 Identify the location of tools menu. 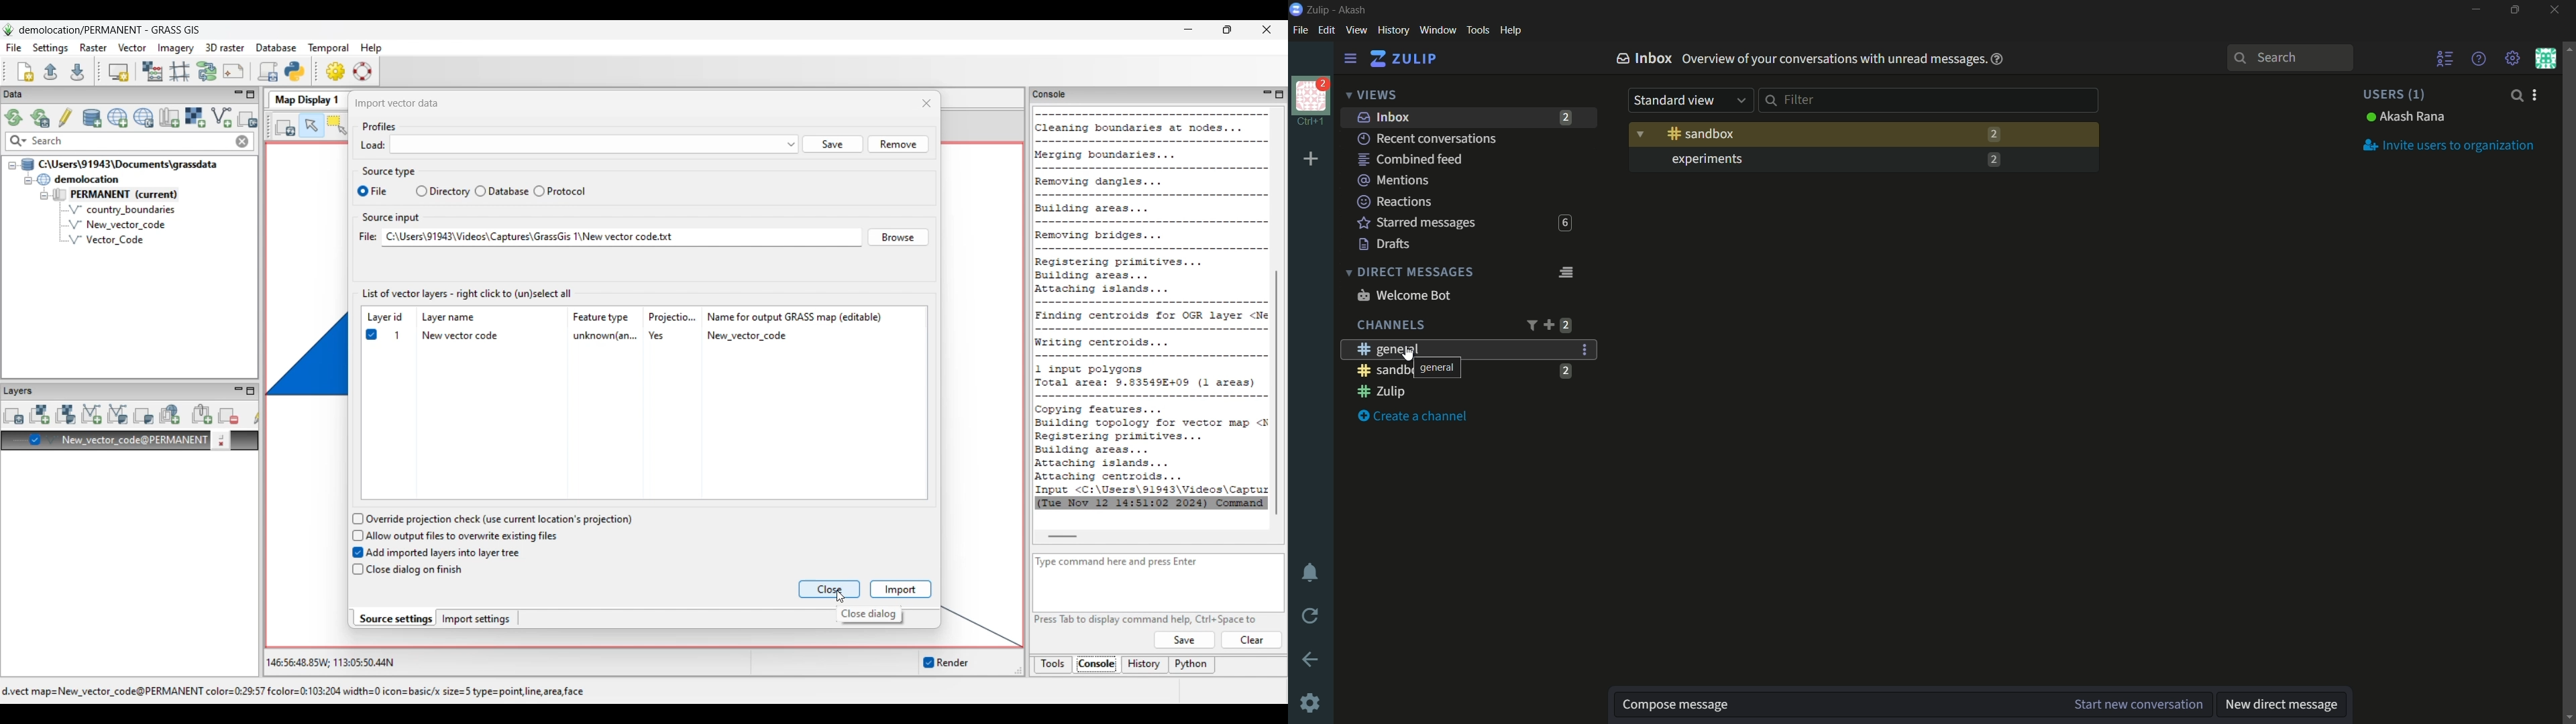
(1477, 30).